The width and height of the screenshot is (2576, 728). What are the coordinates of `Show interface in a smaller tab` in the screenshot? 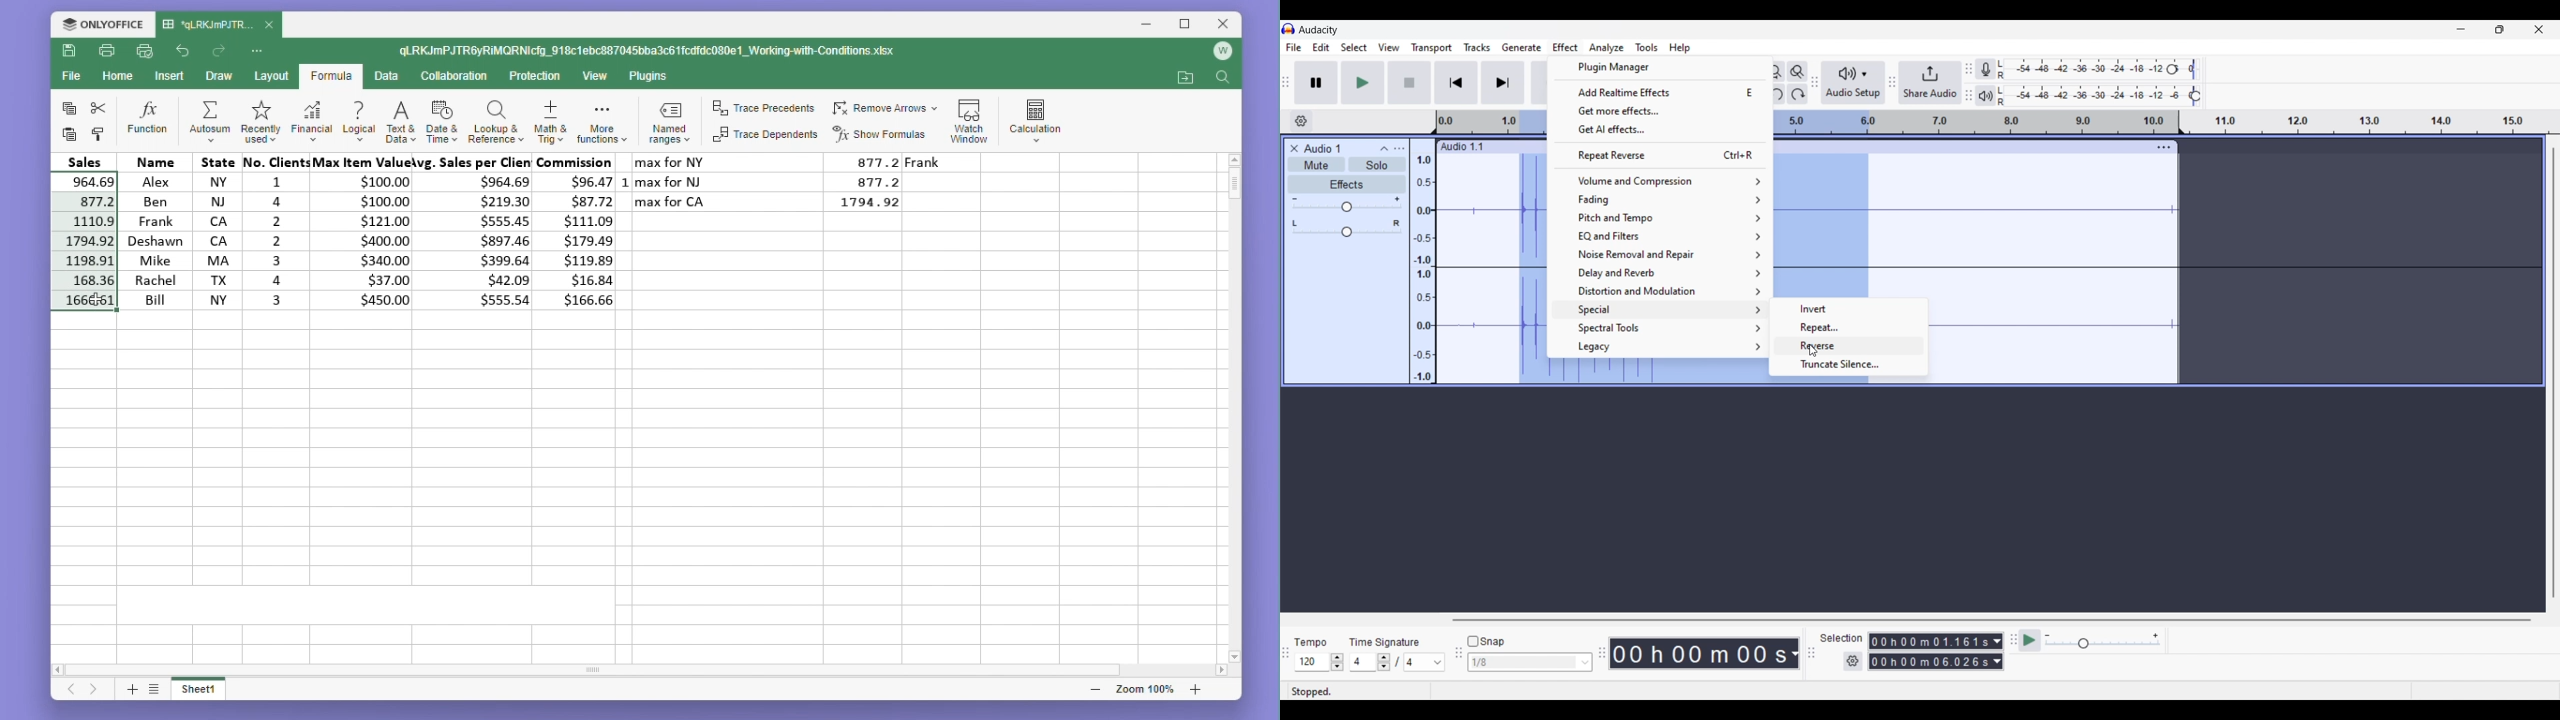 It's located at (2499, 29).